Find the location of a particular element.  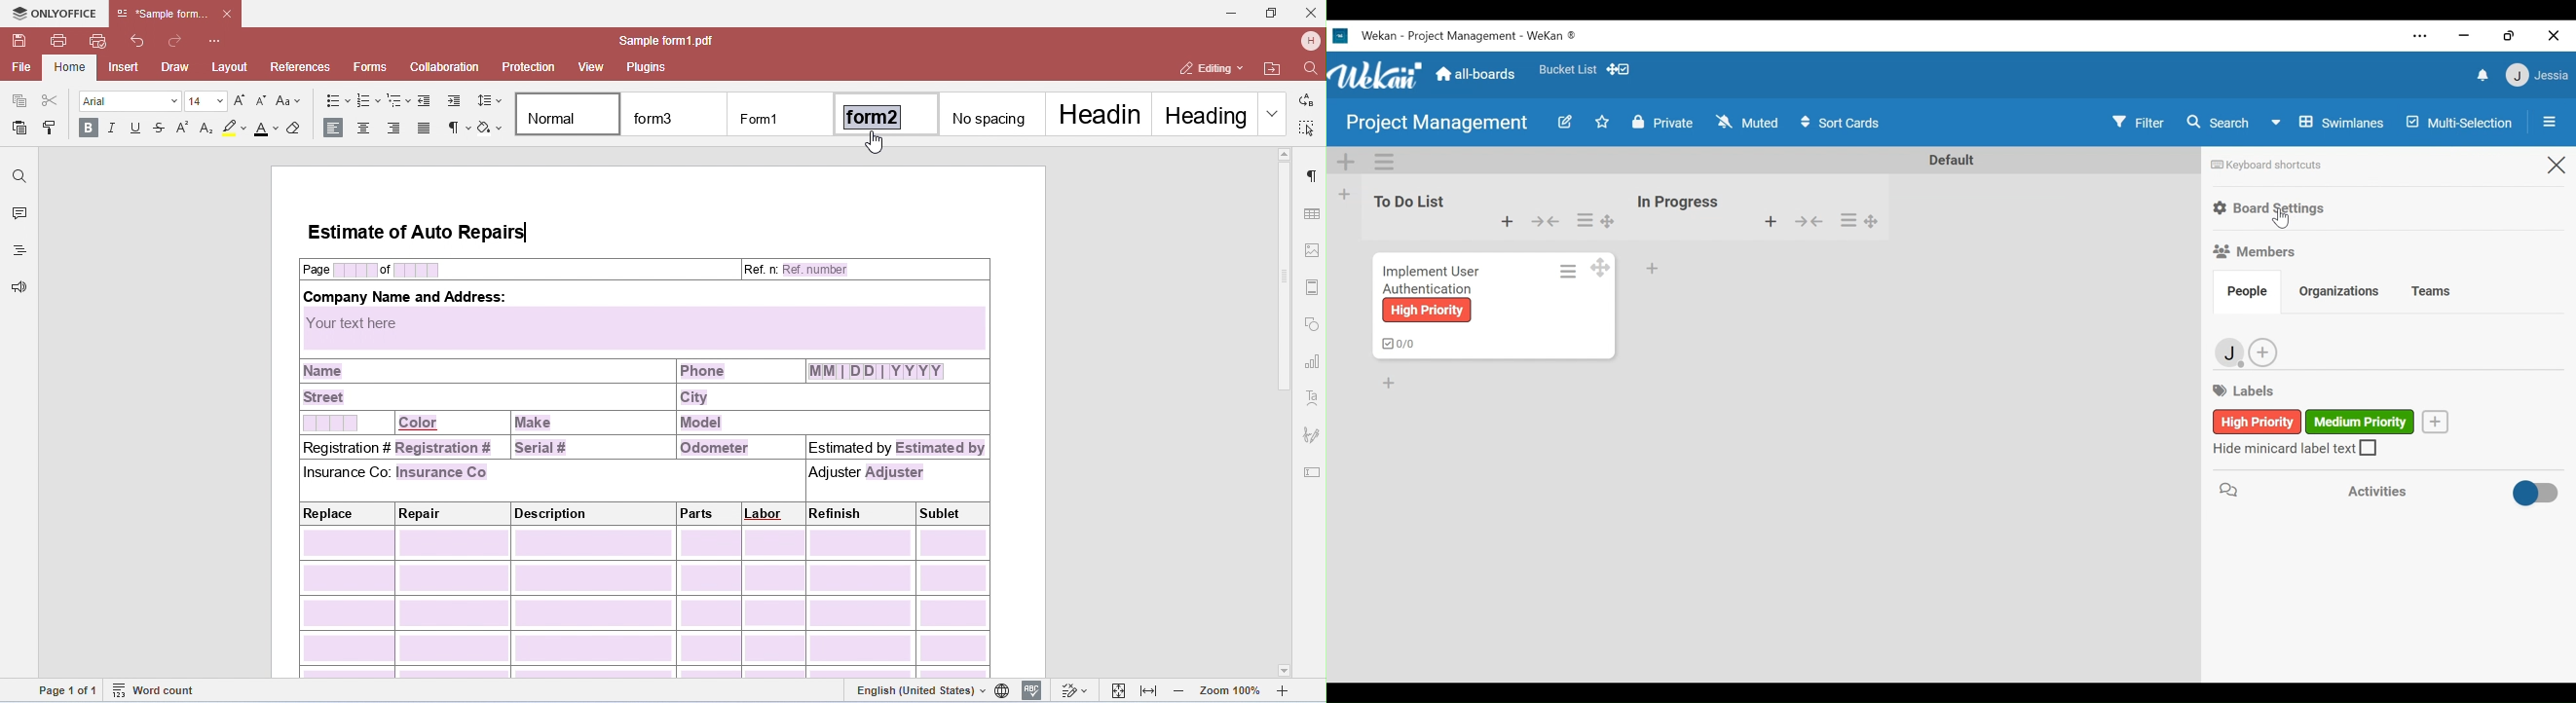

Create labels is located at coordinates (2435, 420).